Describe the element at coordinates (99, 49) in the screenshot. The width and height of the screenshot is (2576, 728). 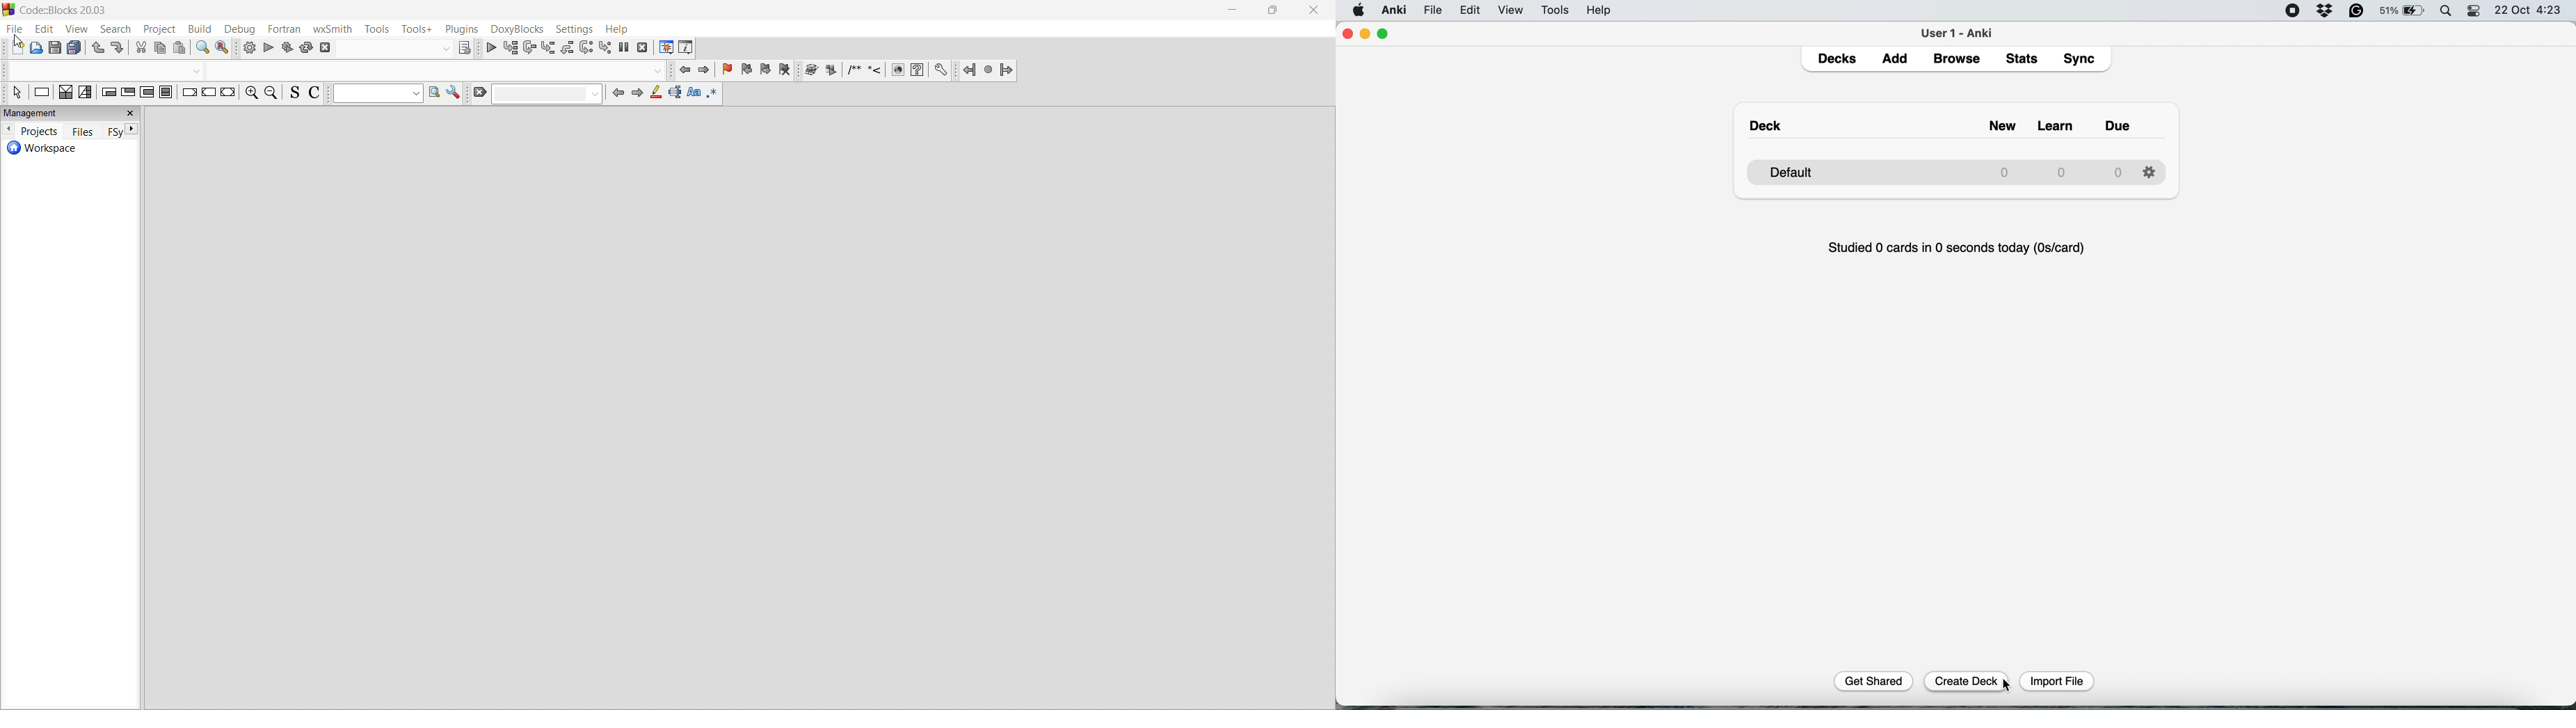
I see `undo` at that location.